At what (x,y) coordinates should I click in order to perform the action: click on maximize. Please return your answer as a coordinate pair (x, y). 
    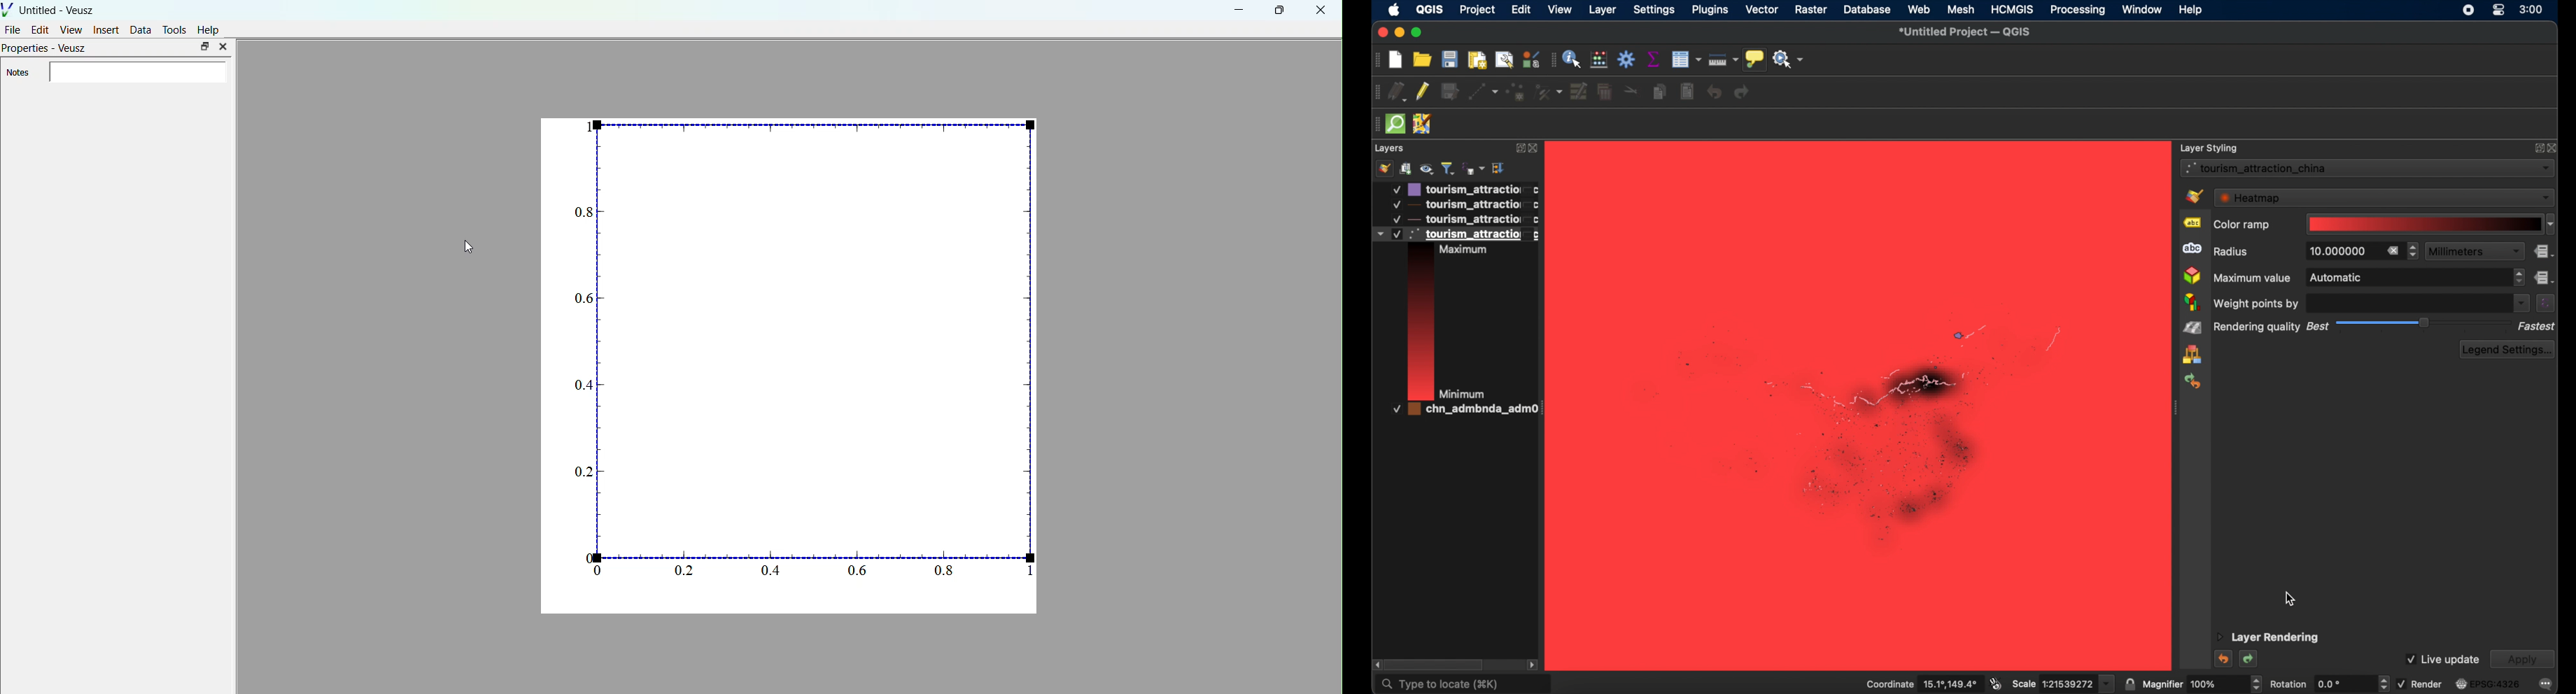
    Looking at the image, I should click on (1419, 33).